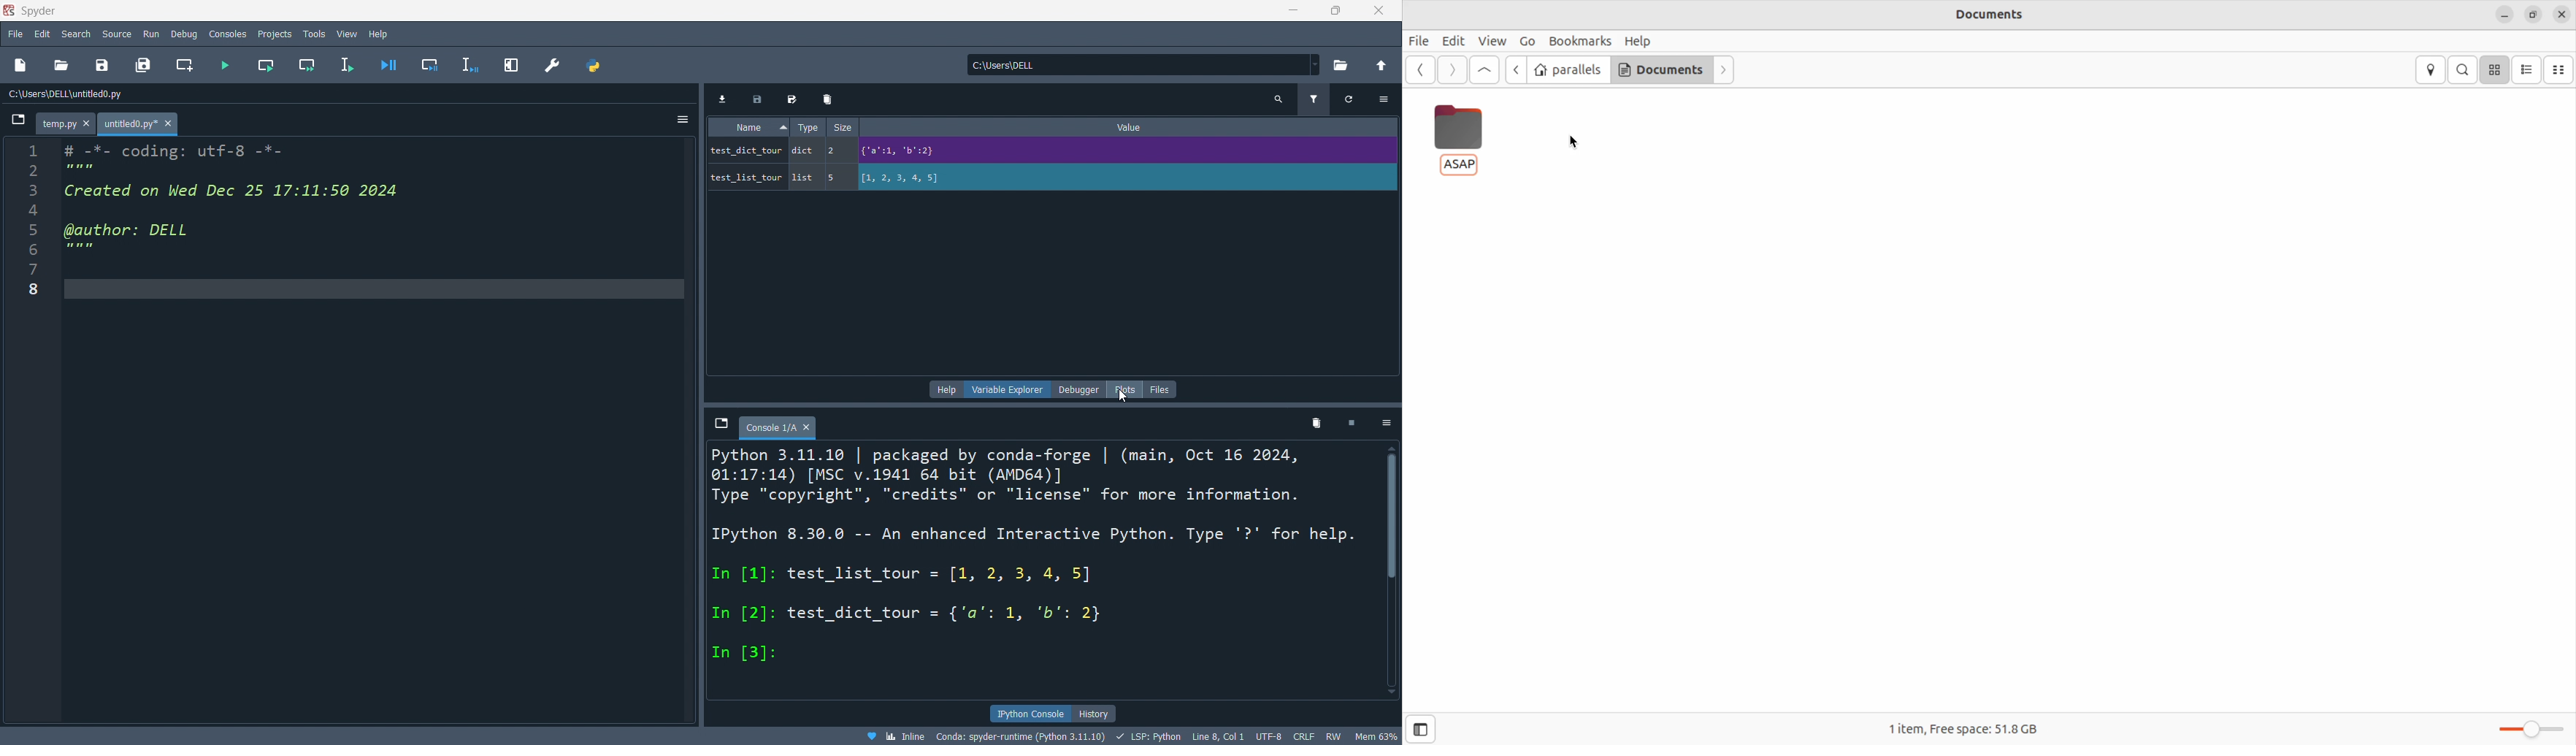  I want to click on name, so click(748, 126).